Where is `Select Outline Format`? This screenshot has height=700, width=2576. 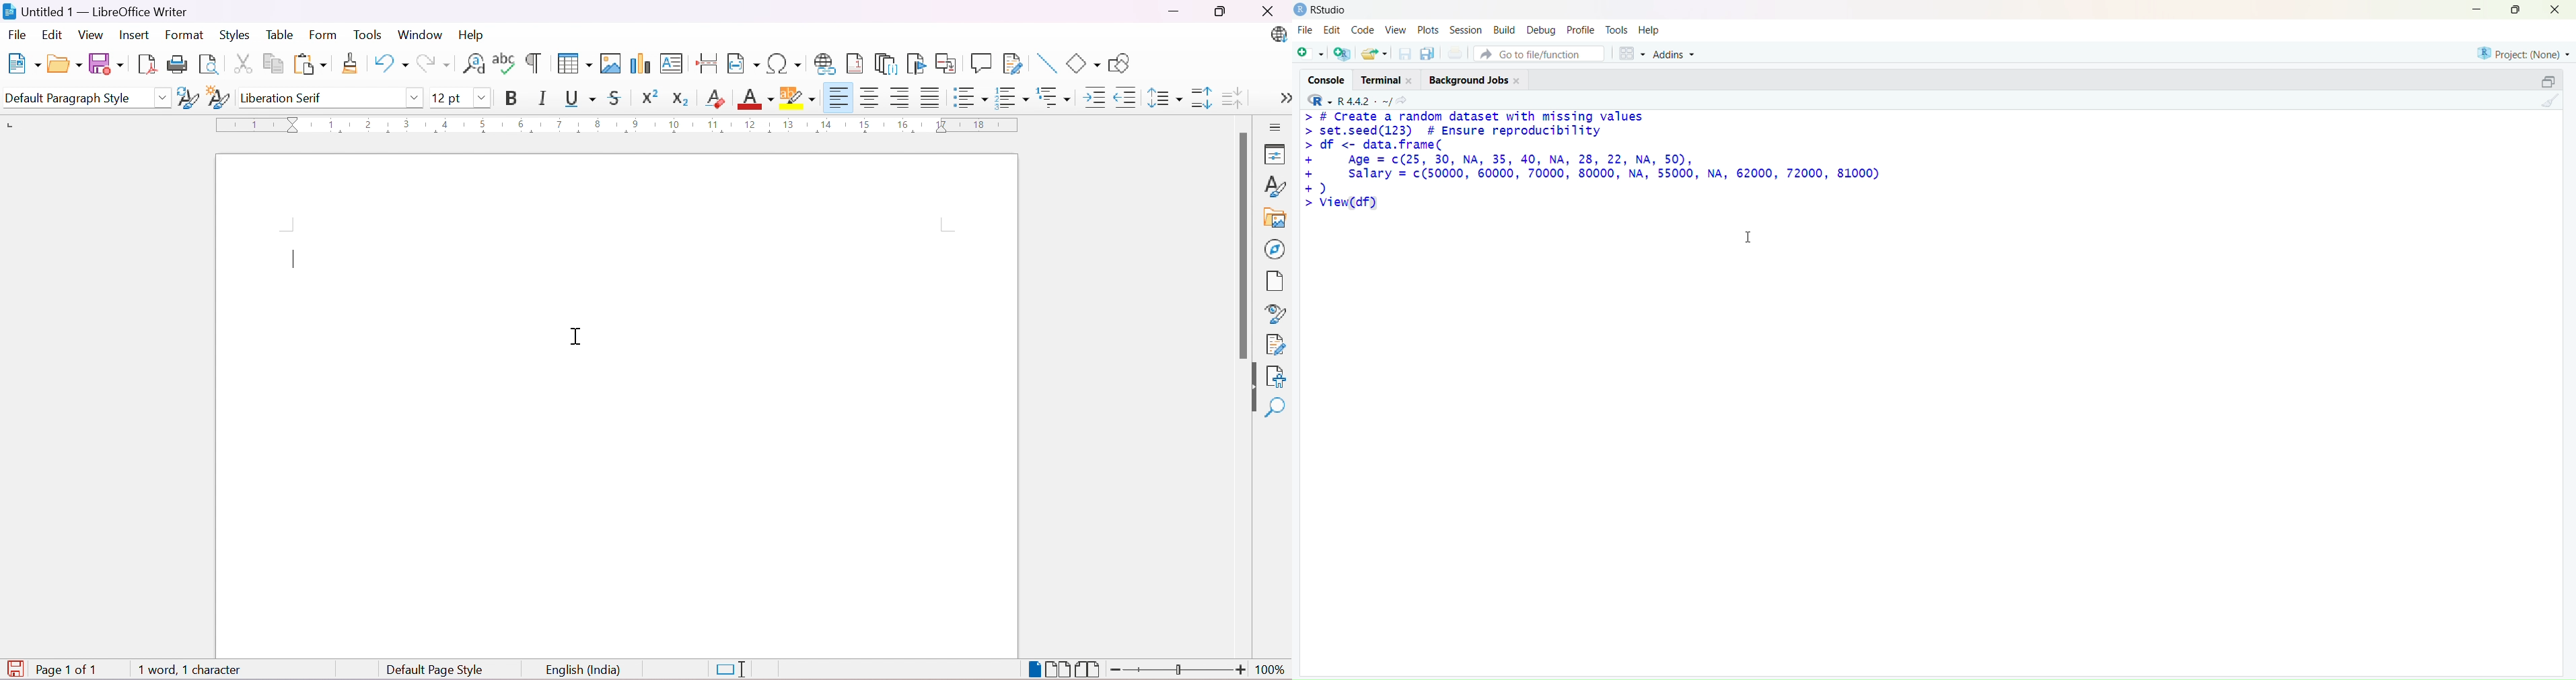 Select Outline Format is located at coordinates (1052, 97).